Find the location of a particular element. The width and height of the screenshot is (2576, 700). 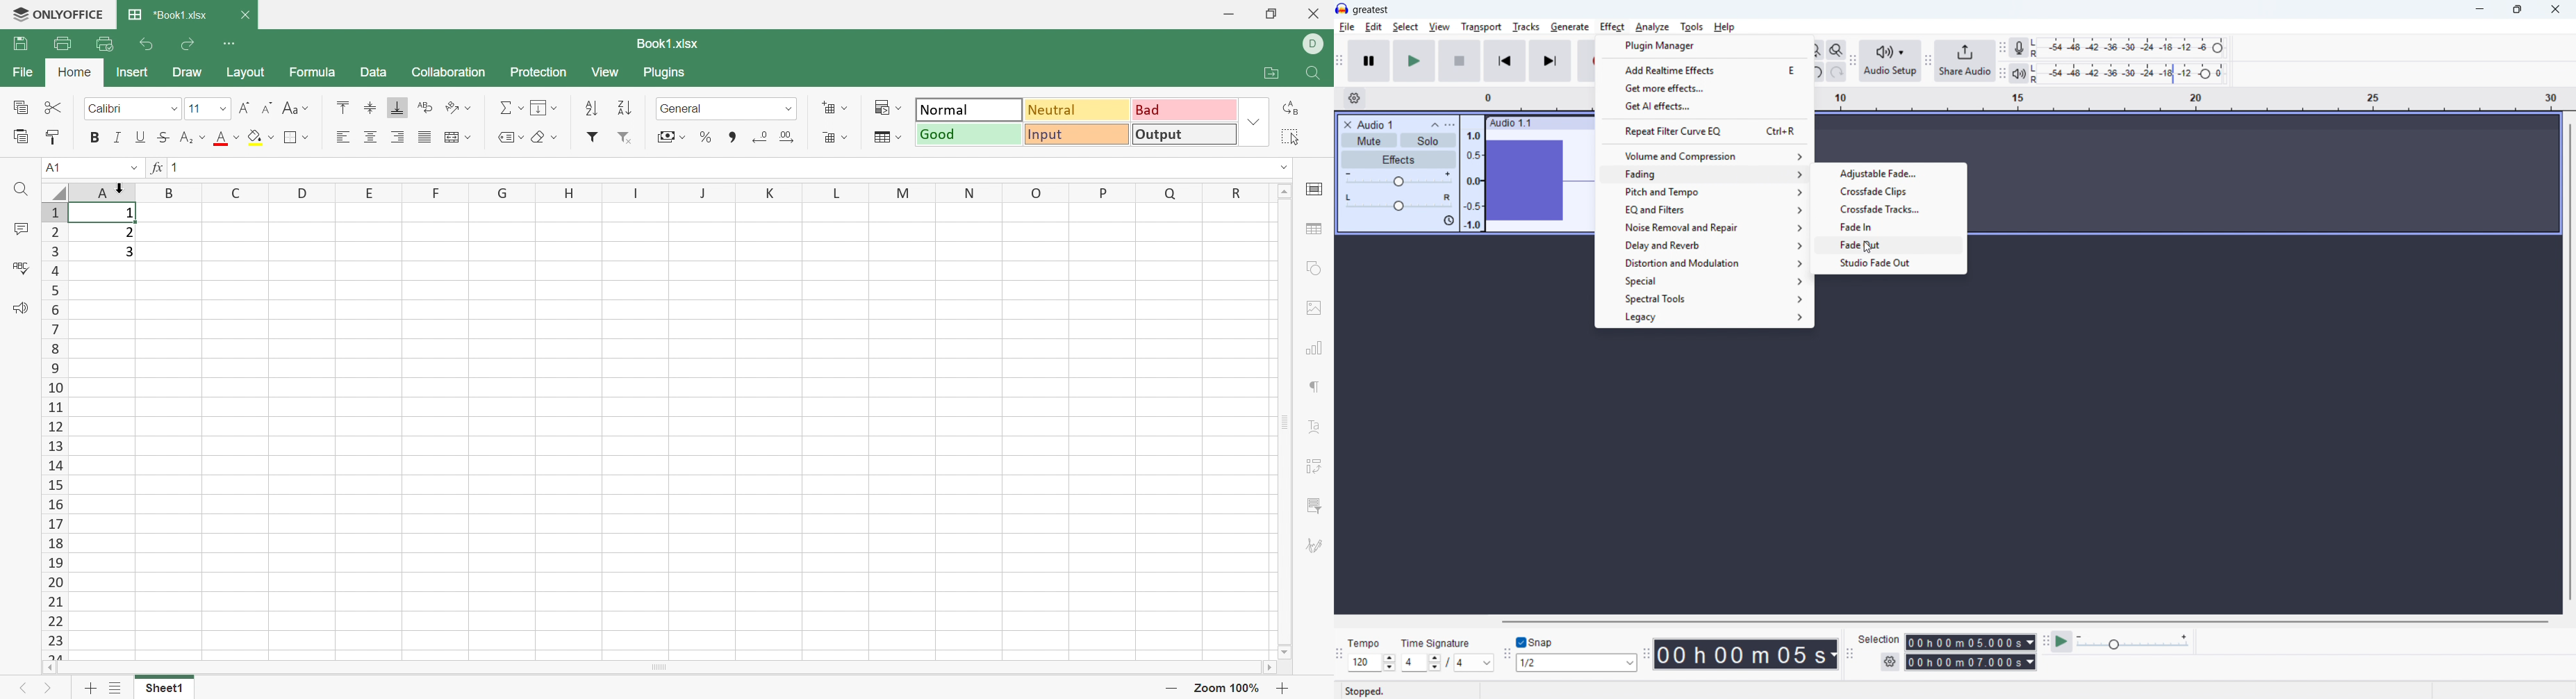

Selection toolbar  is located at coordinates (1852, 656).